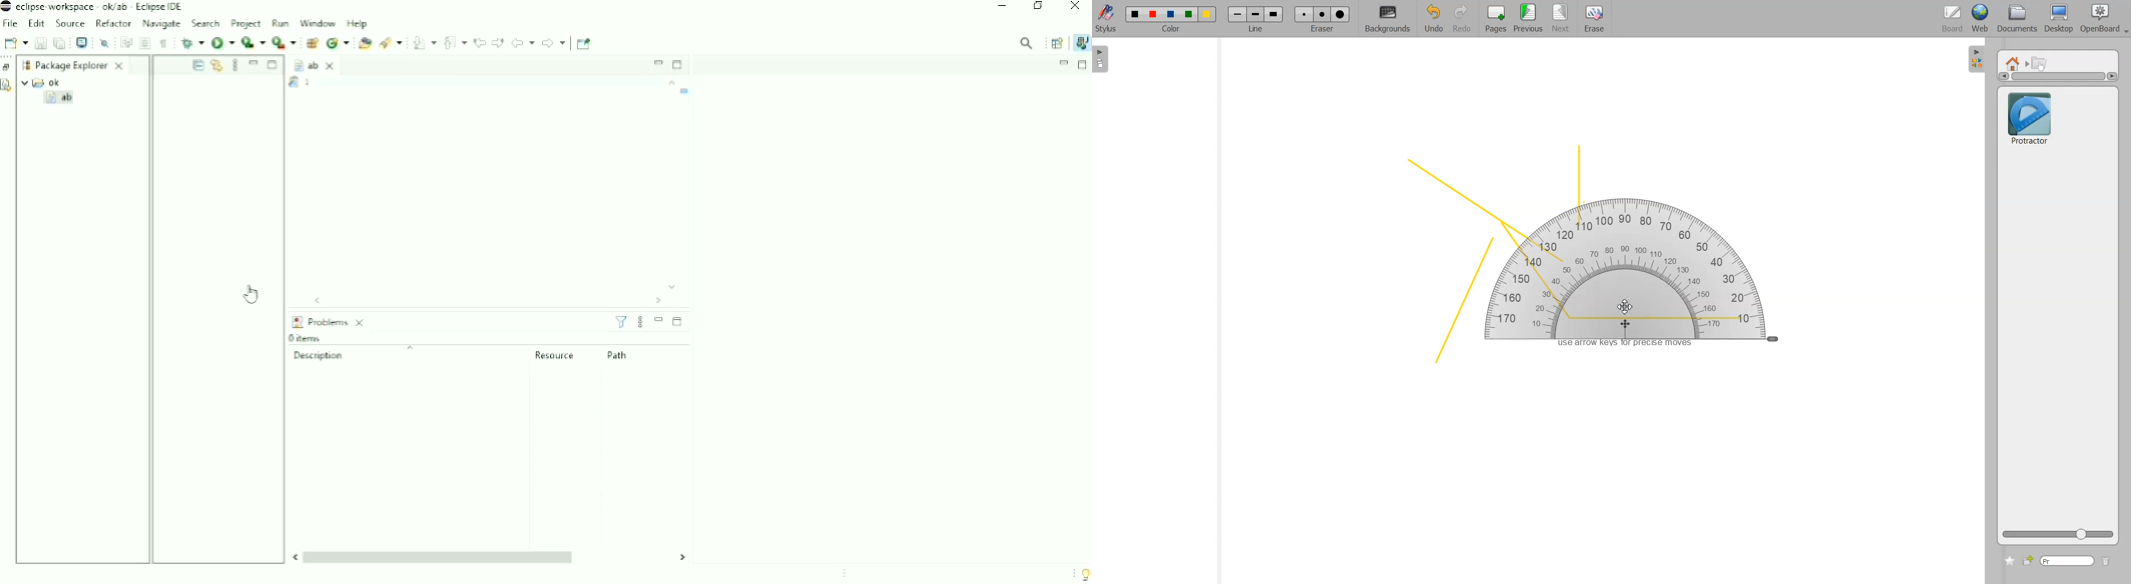  What do you see at coordinates (2106, 562) in the screenshot?
I see `Delete` at bounding box center [2106, 562].